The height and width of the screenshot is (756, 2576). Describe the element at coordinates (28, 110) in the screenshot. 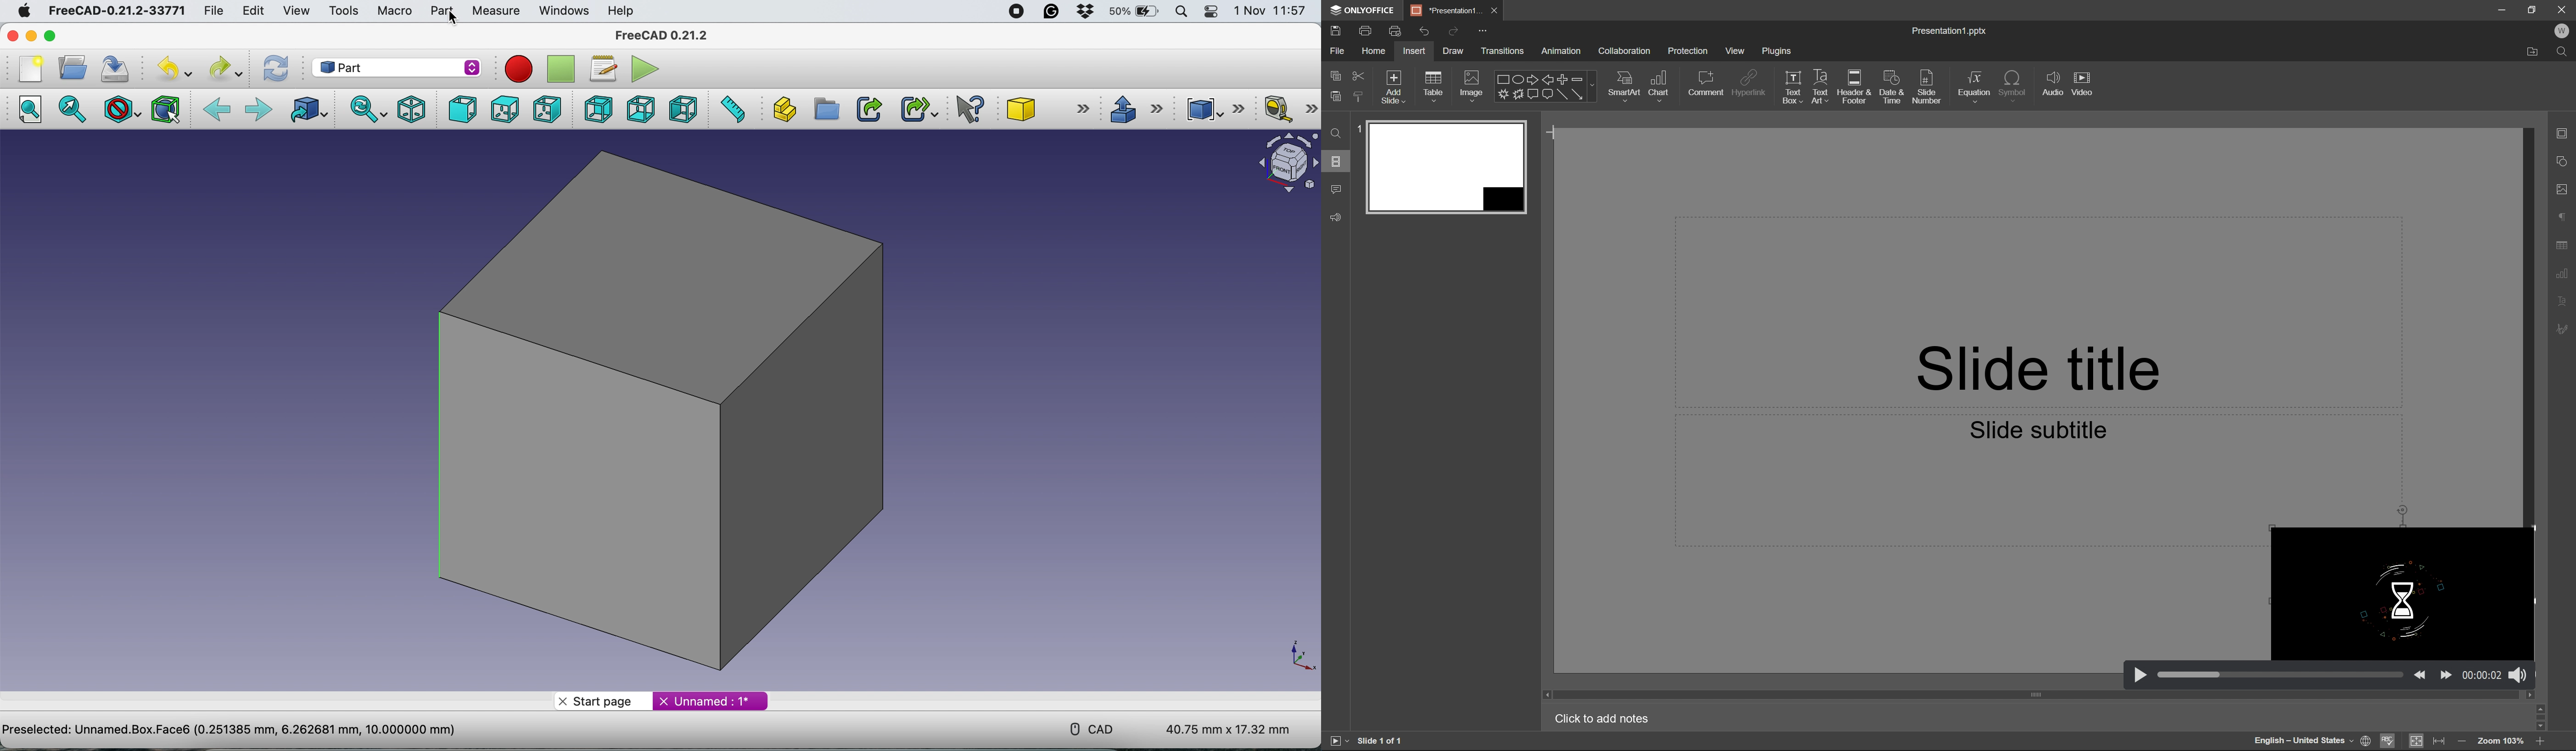

I see `fit all` at that location.